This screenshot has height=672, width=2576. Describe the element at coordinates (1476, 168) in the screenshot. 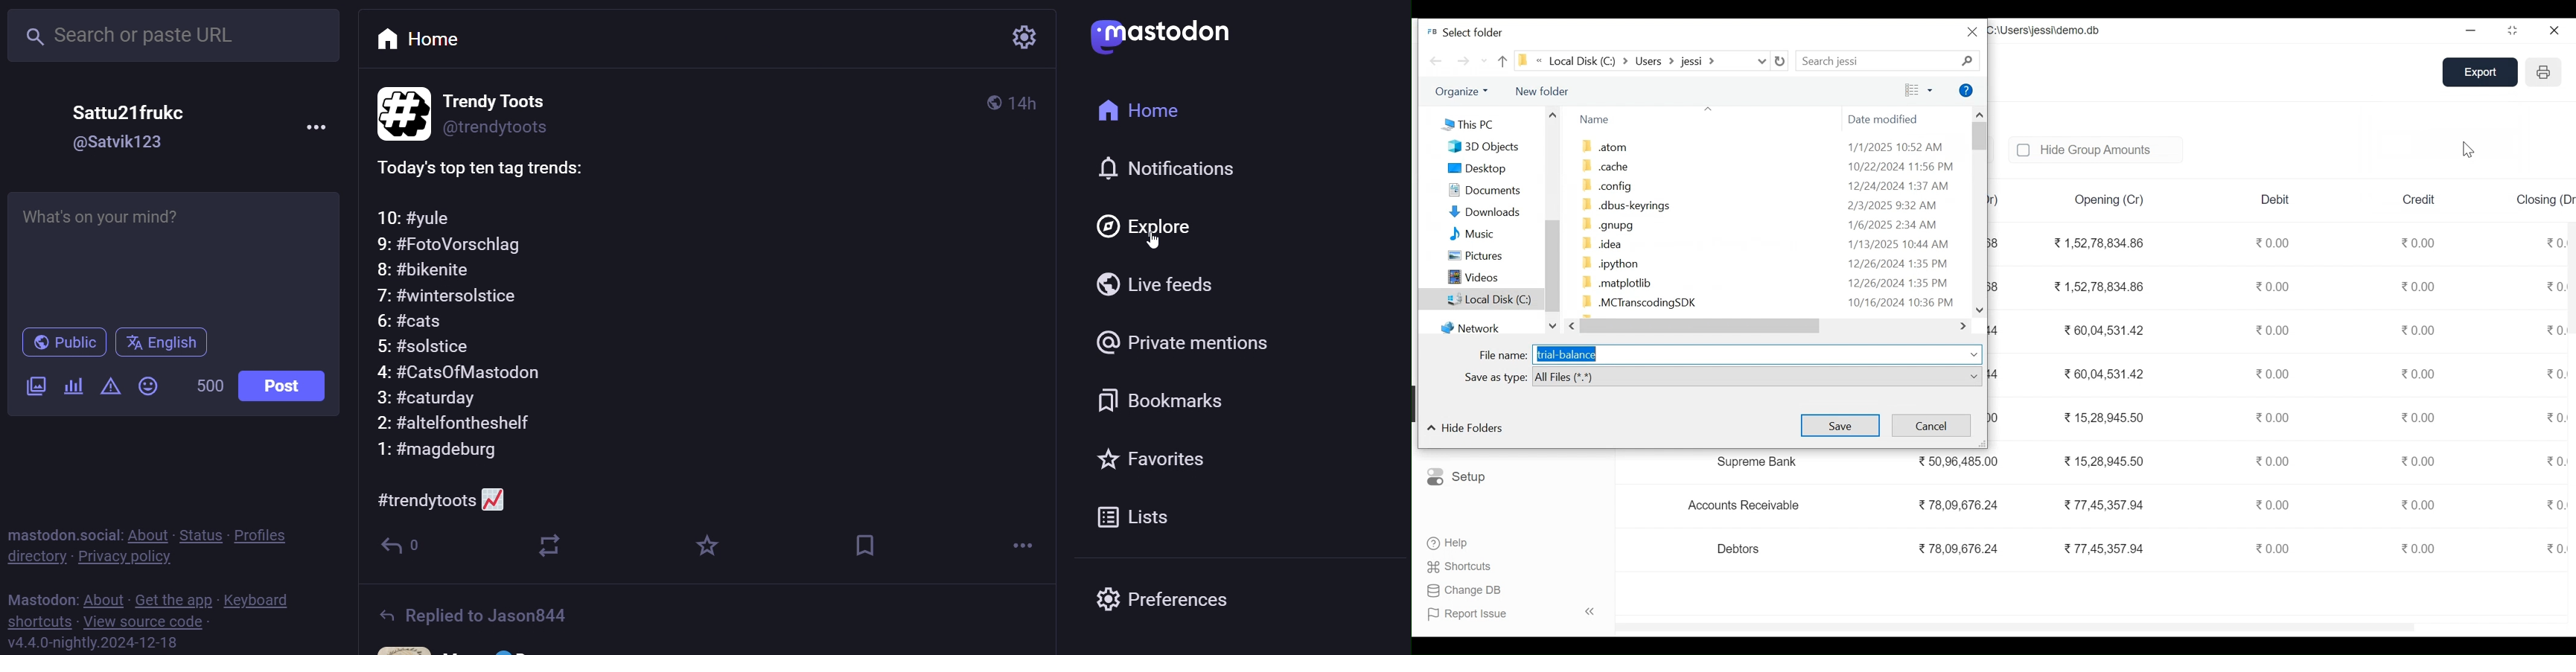

I see `Desktop` at that location.